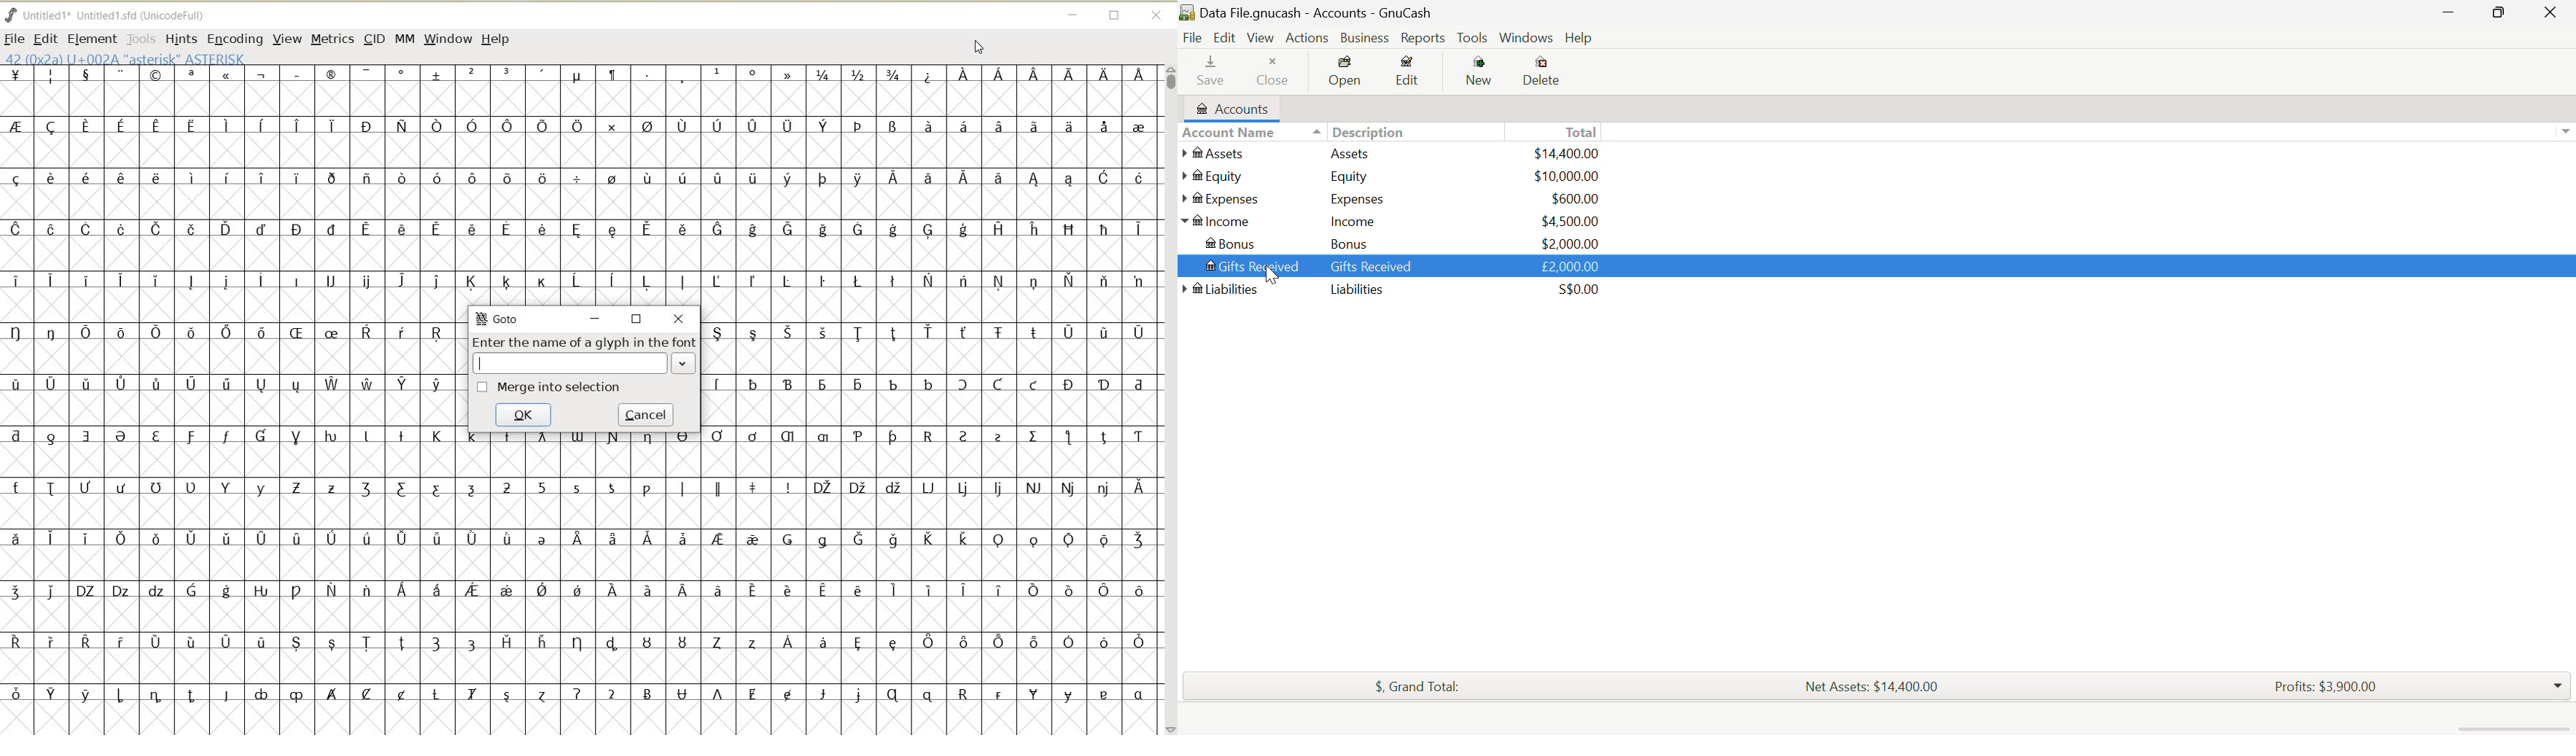  What do you see at coordinates (46, 38) in the screenshot?
I see `EDIT` at bounding box center [46, 38].